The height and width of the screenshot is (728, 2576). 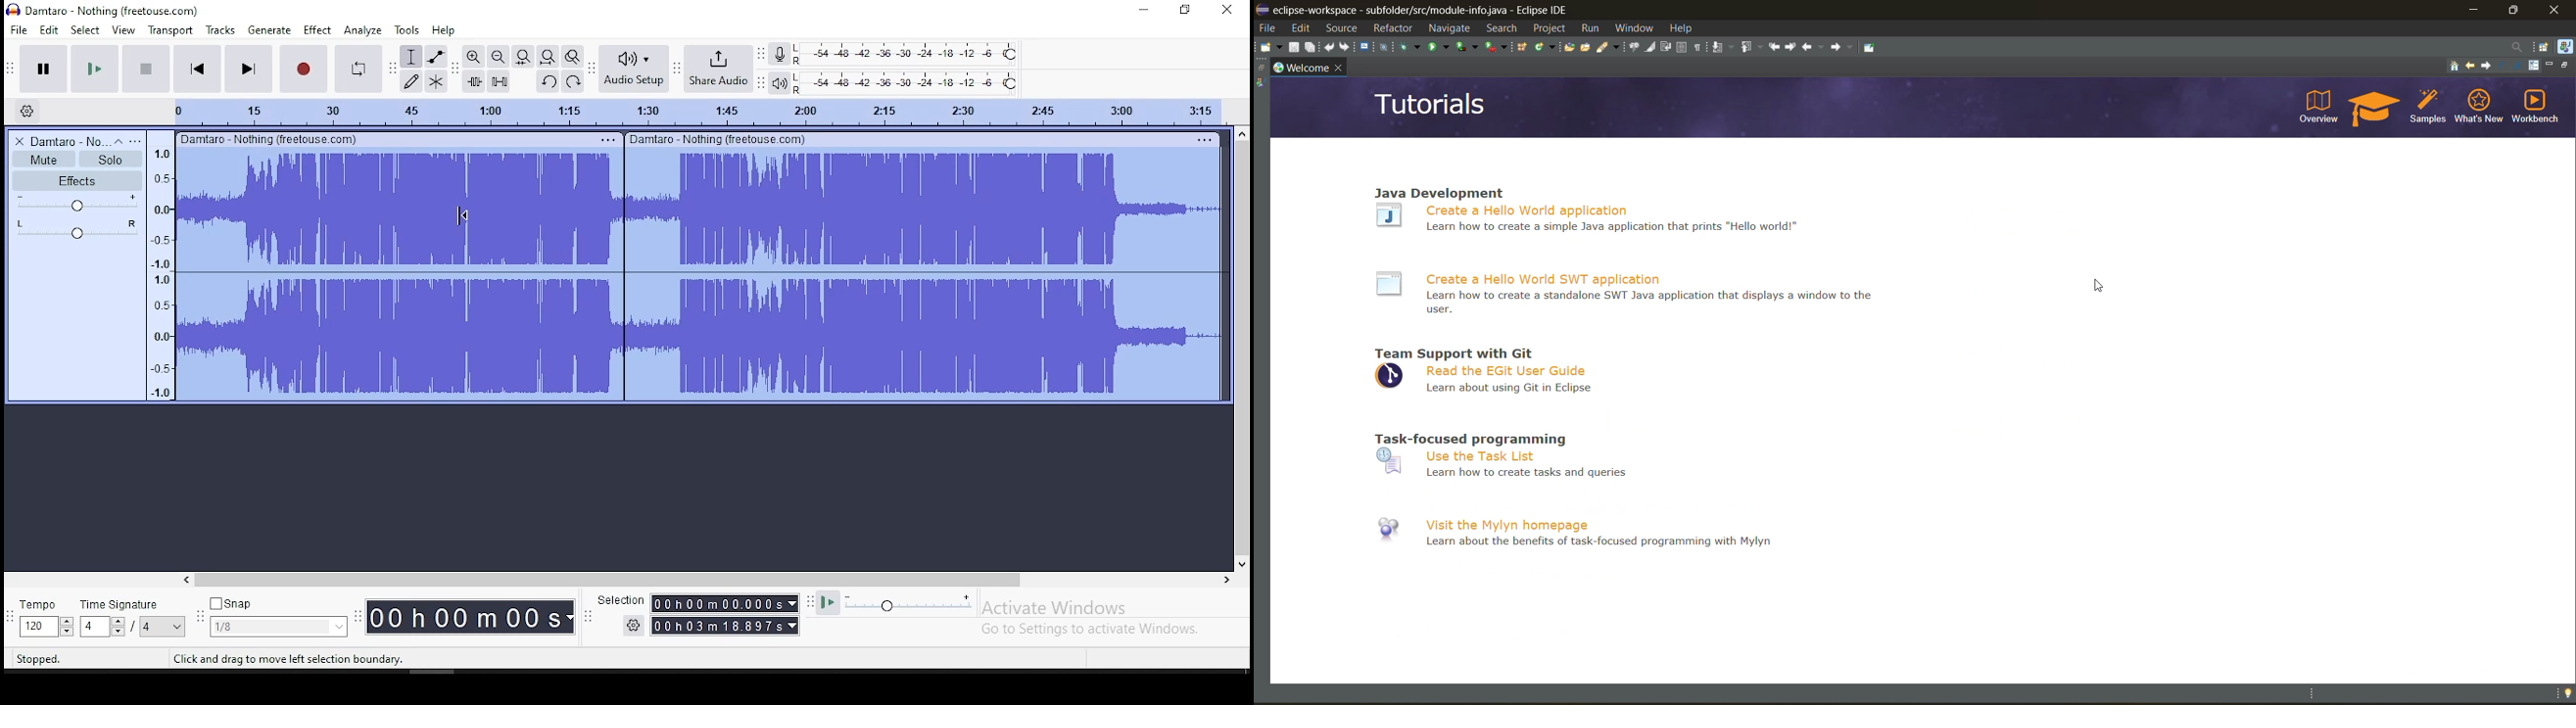 What do you see at coordinates (2533, 67) in the screenshot?
I see `customize page` at bounding box center [2533, 67].